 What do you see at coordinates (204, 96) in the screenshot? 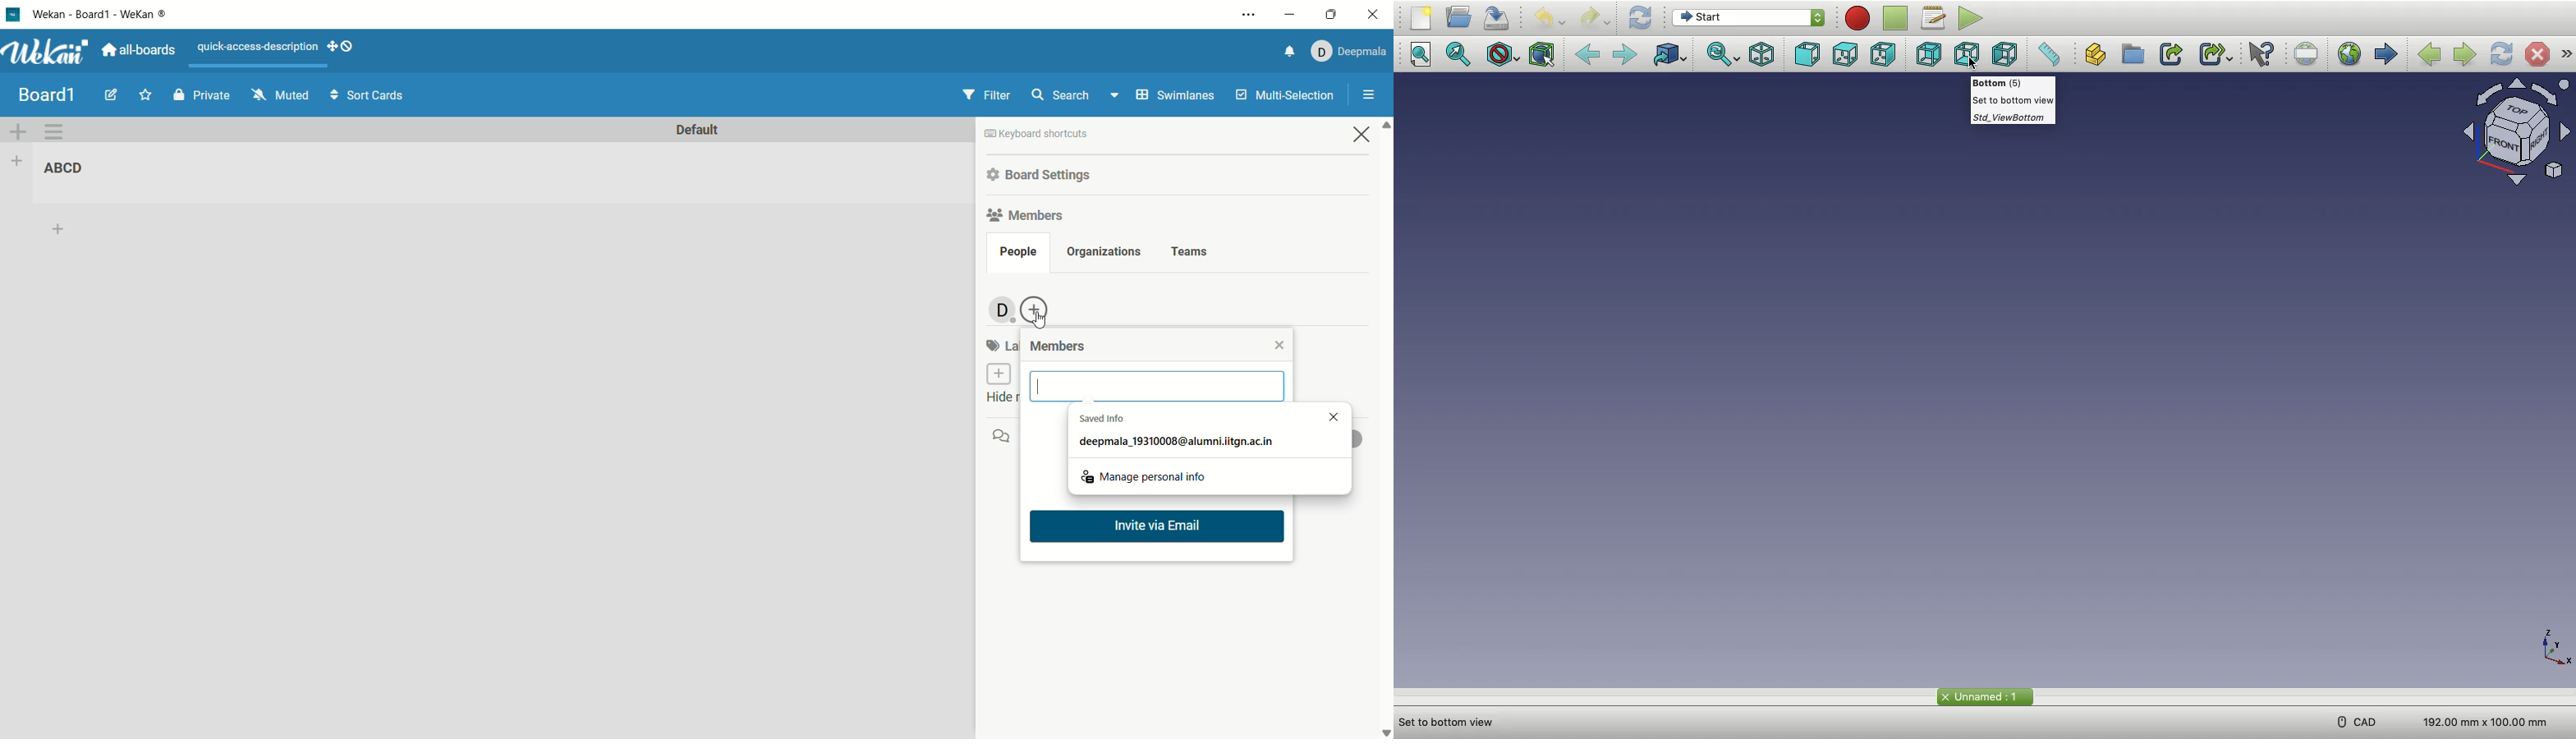
I see `private` at bounding box center [204, 96].